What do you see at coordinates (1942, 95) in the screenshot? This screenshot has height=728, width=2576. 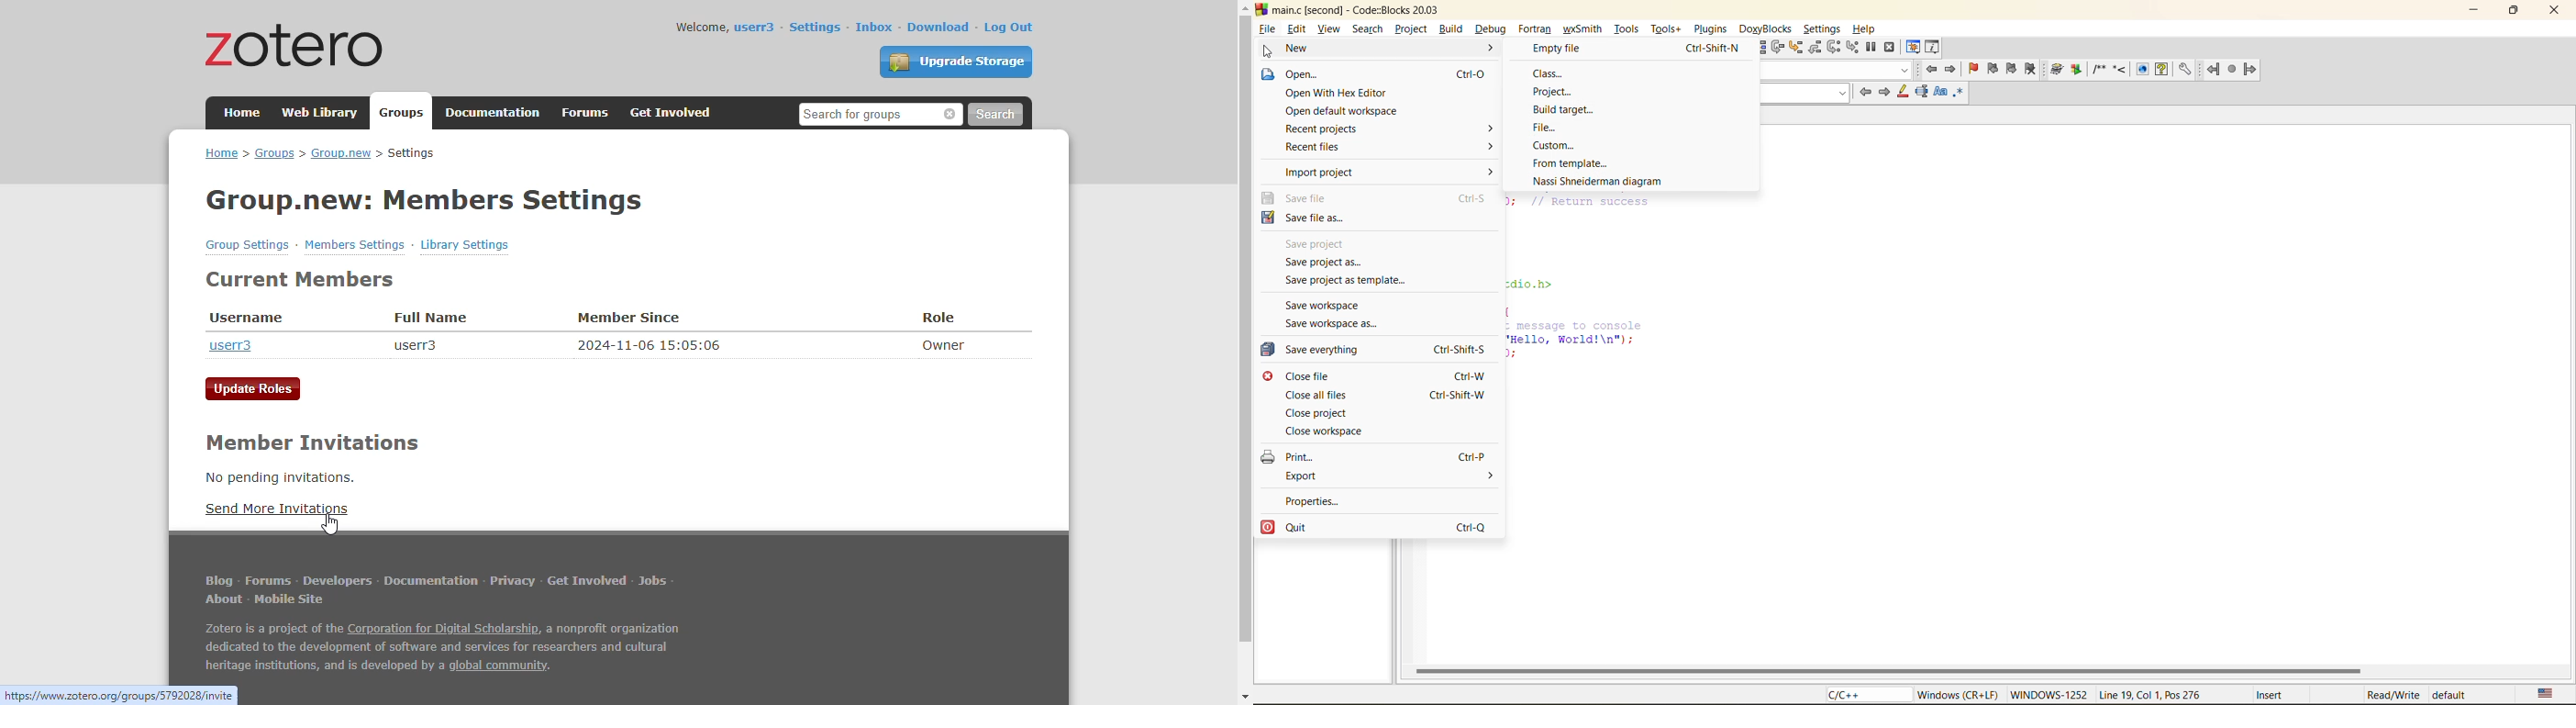 I see `match case` at bounding box center [1942, 95].